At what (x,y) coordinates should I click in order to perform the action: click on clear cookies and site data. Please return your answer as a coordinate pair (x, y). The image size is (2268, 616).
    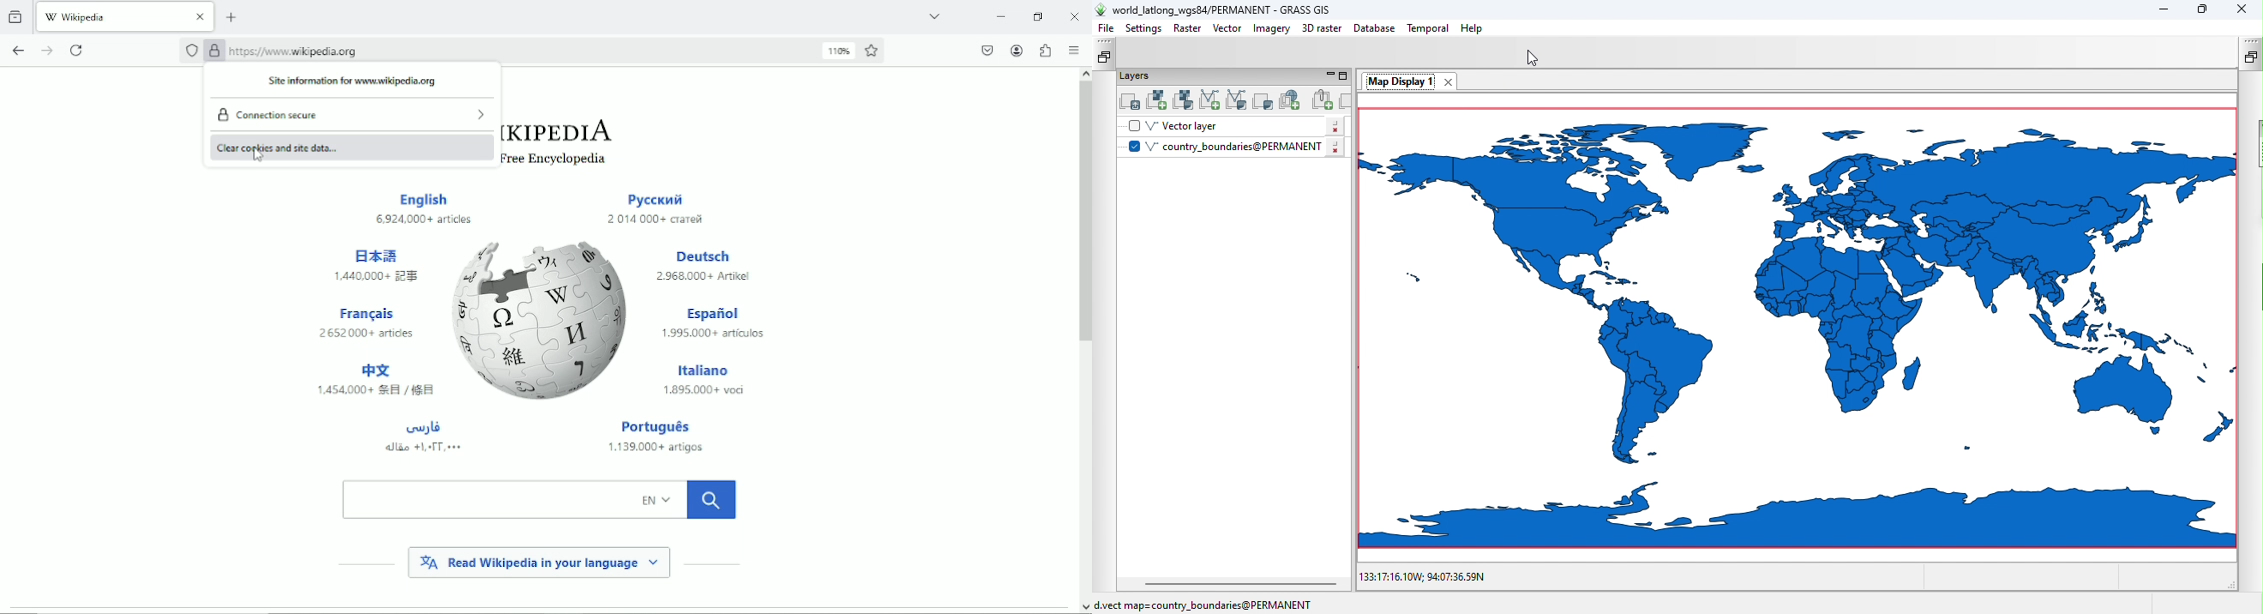
    Looking at the image, I should click on (353, 147).